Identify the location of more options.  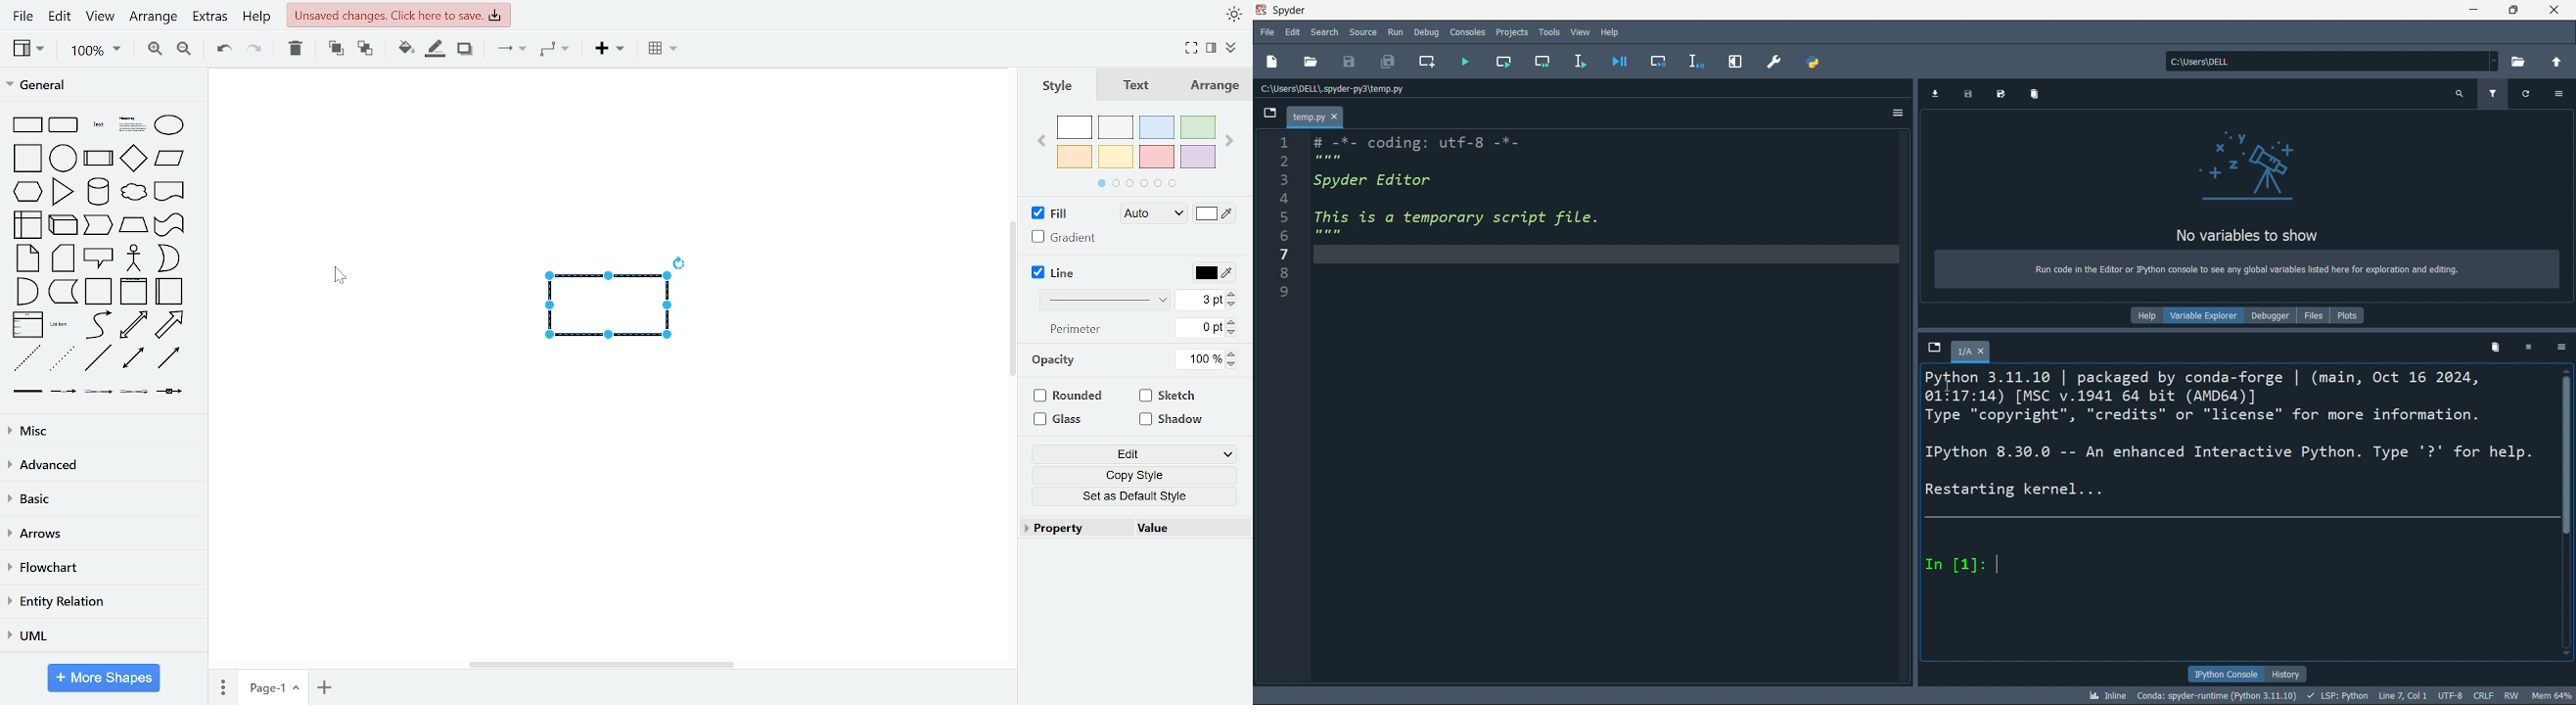
(2559, 92).